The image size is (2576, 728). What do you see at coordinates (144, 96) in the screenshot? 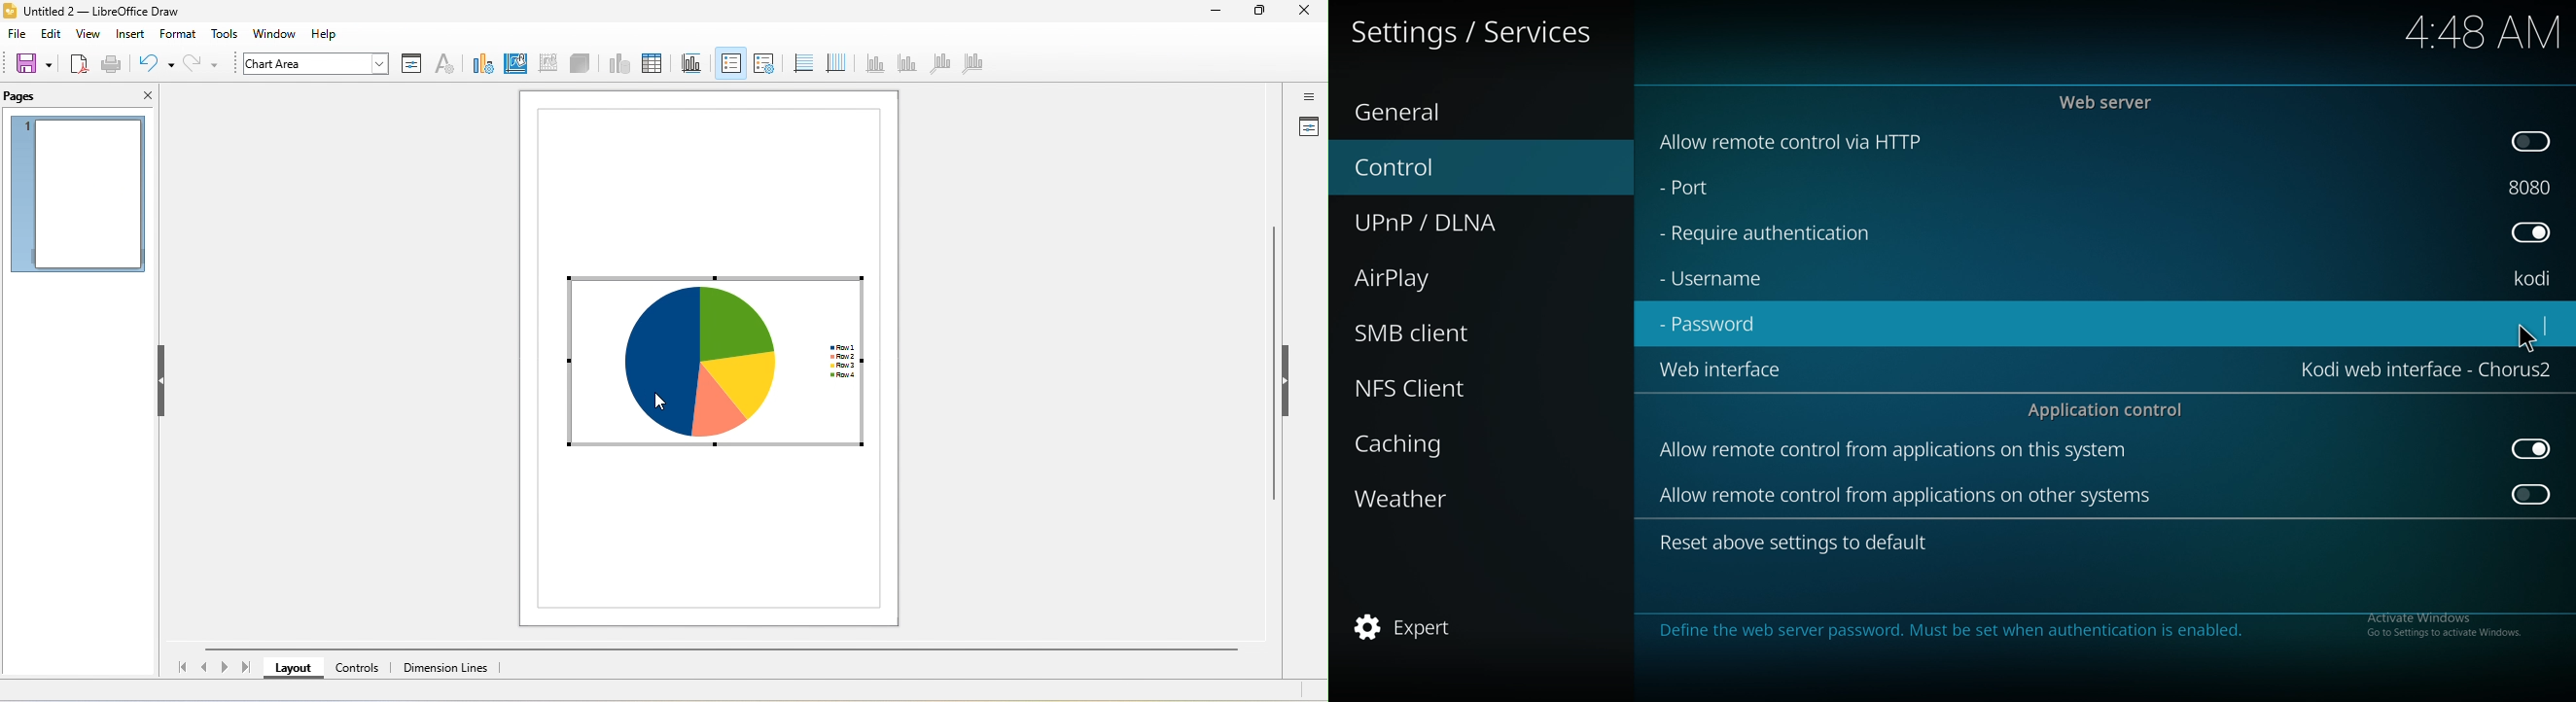
I see `close` at bounding box center [144, 96].